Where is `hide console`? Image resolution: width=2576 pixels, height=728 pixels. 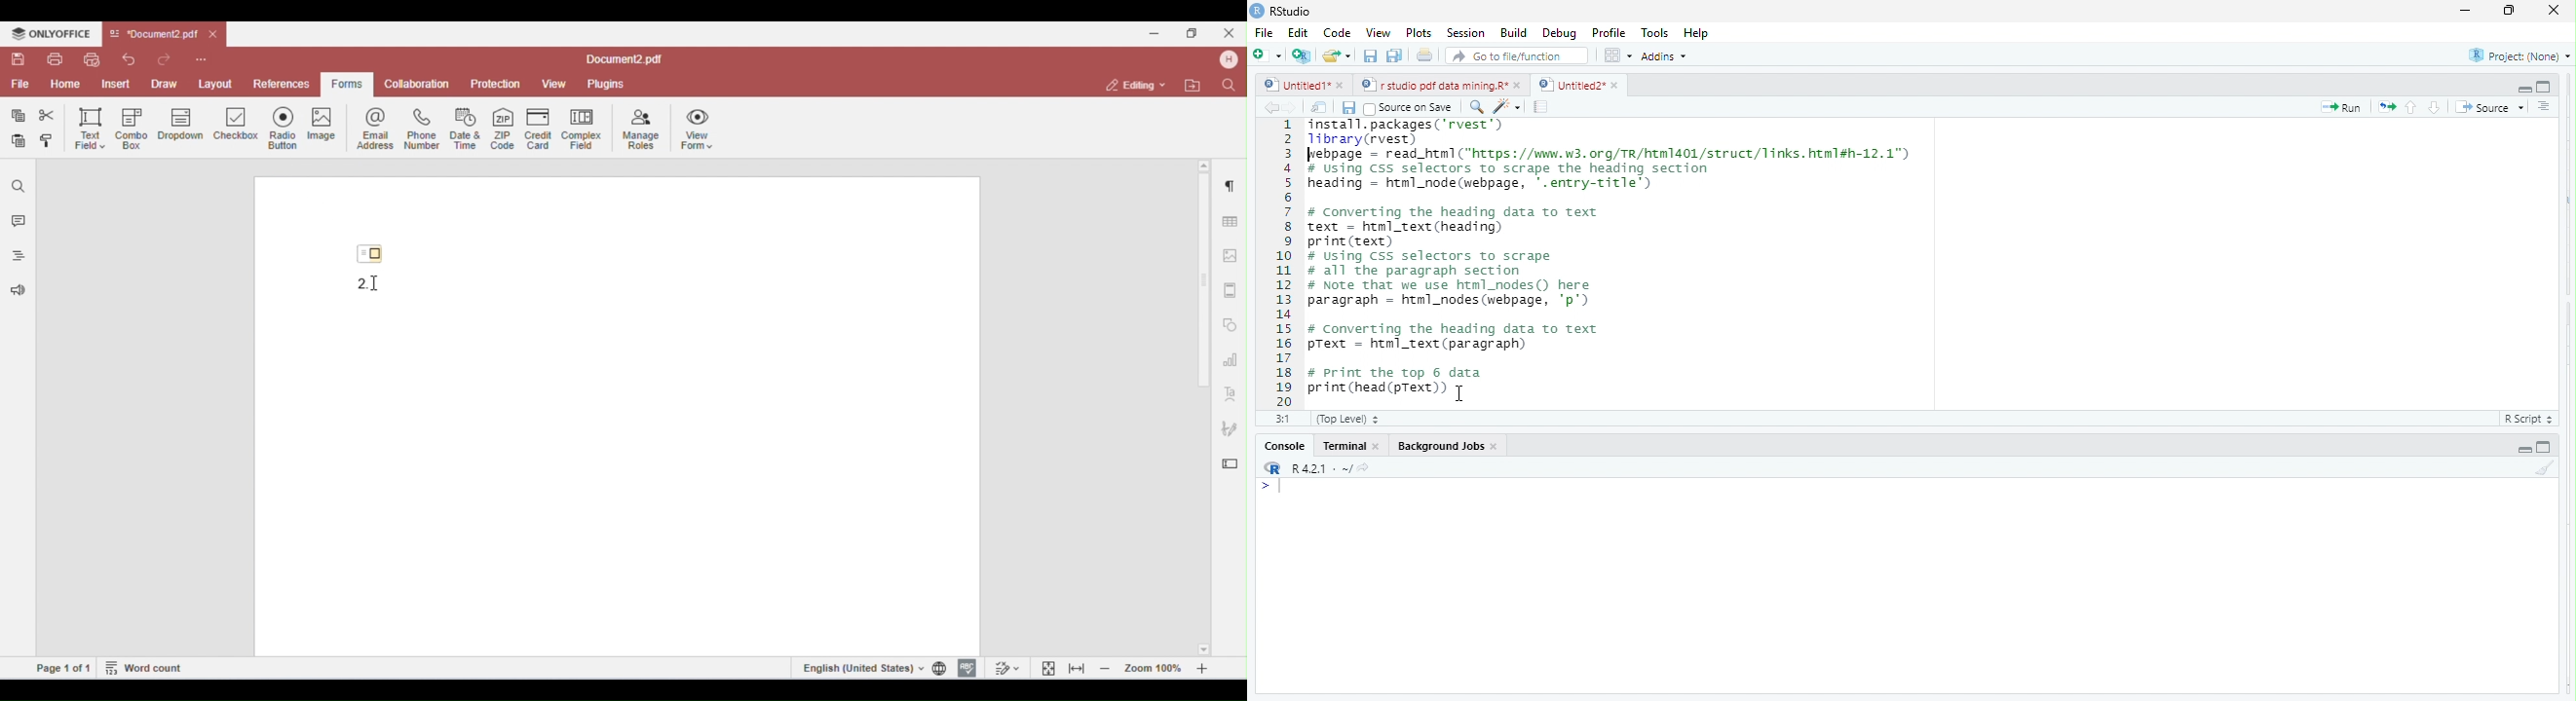
hide console is located at coordinates (2544, 85).